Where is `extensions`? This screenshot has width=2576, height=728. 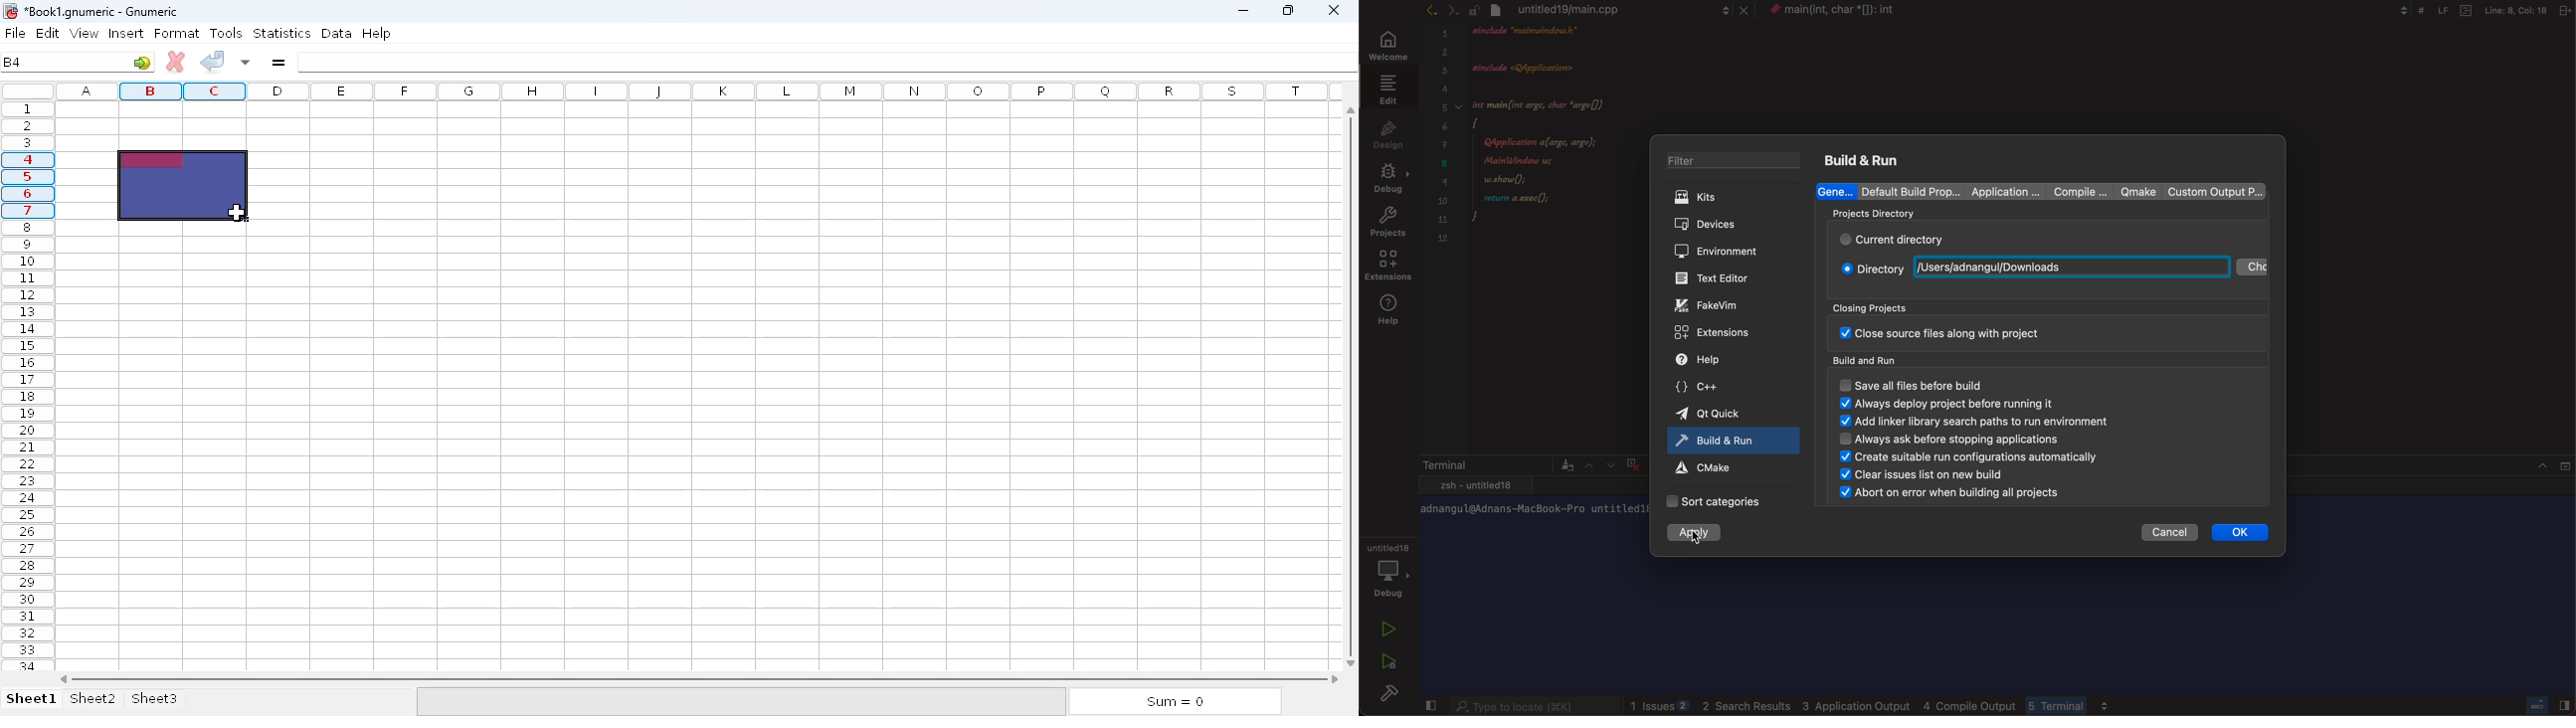
extensions is located at coordinates (1716, 333).